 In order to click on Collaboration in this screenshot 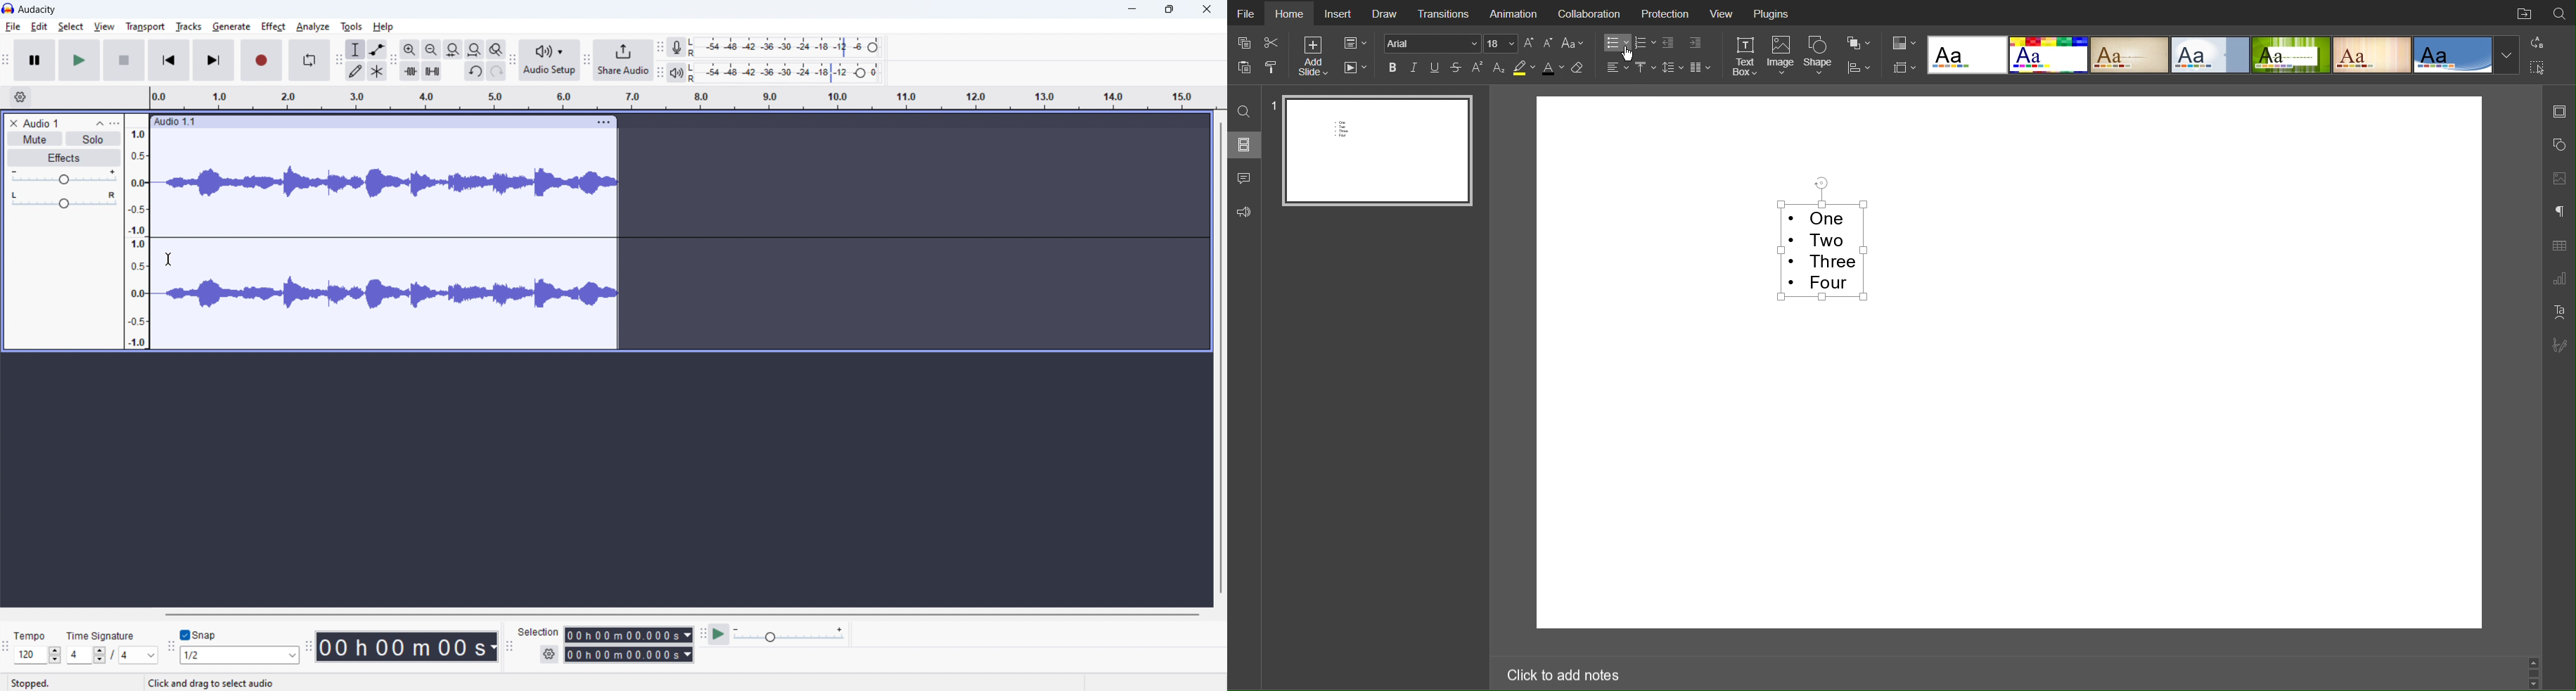, I will do `click(1588, 13)`.